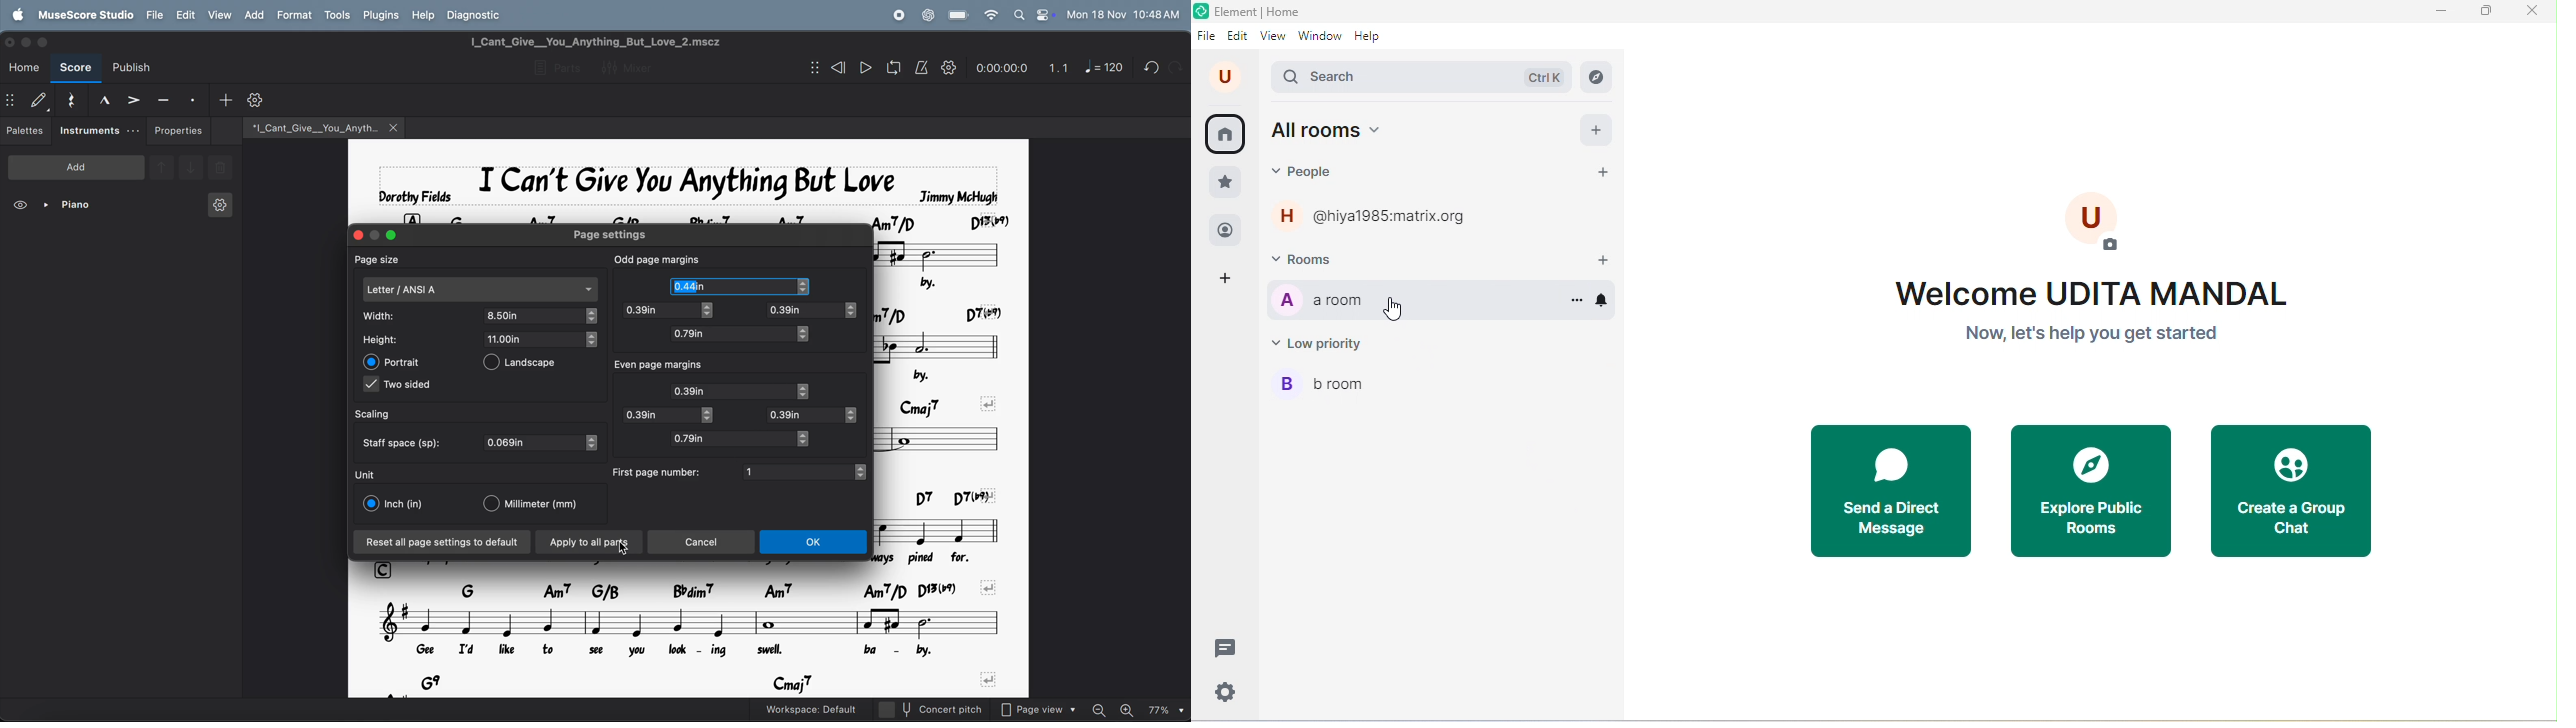 The width and height of the screenshot is (2576, 728). I want to click on cancel, so click(704, 542).